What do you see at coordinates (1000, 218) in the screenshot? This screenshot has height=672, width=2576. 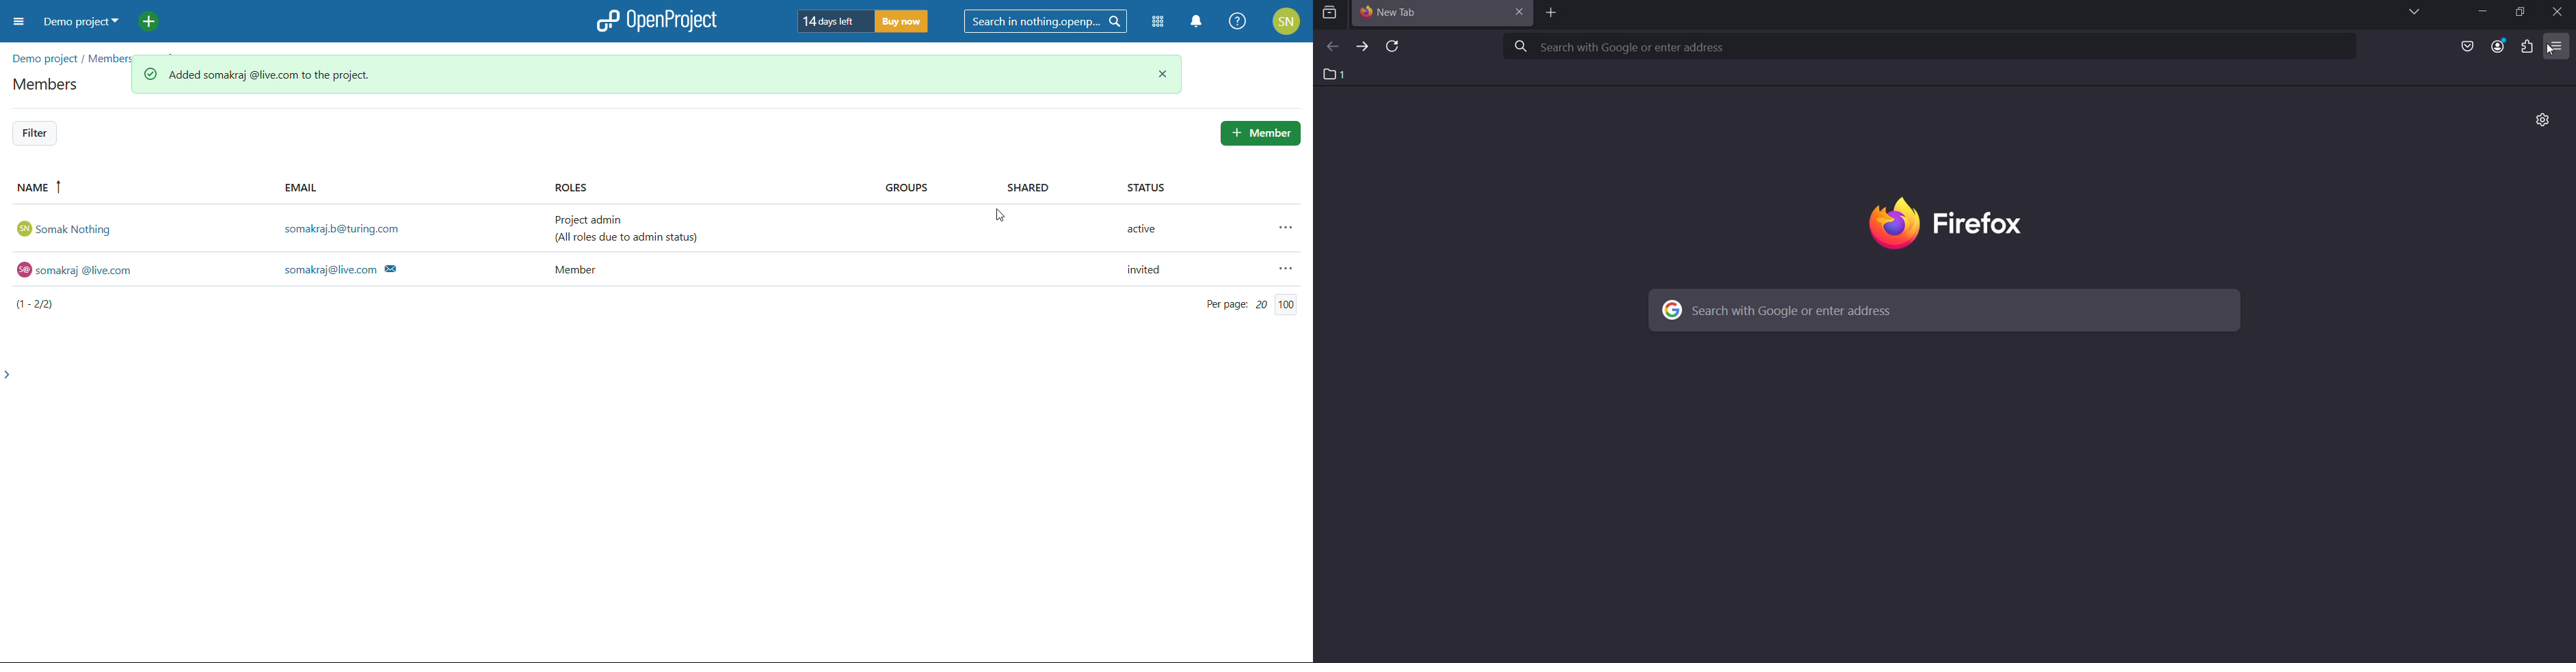 I see `cursor` at bounding box center [1000, 218].